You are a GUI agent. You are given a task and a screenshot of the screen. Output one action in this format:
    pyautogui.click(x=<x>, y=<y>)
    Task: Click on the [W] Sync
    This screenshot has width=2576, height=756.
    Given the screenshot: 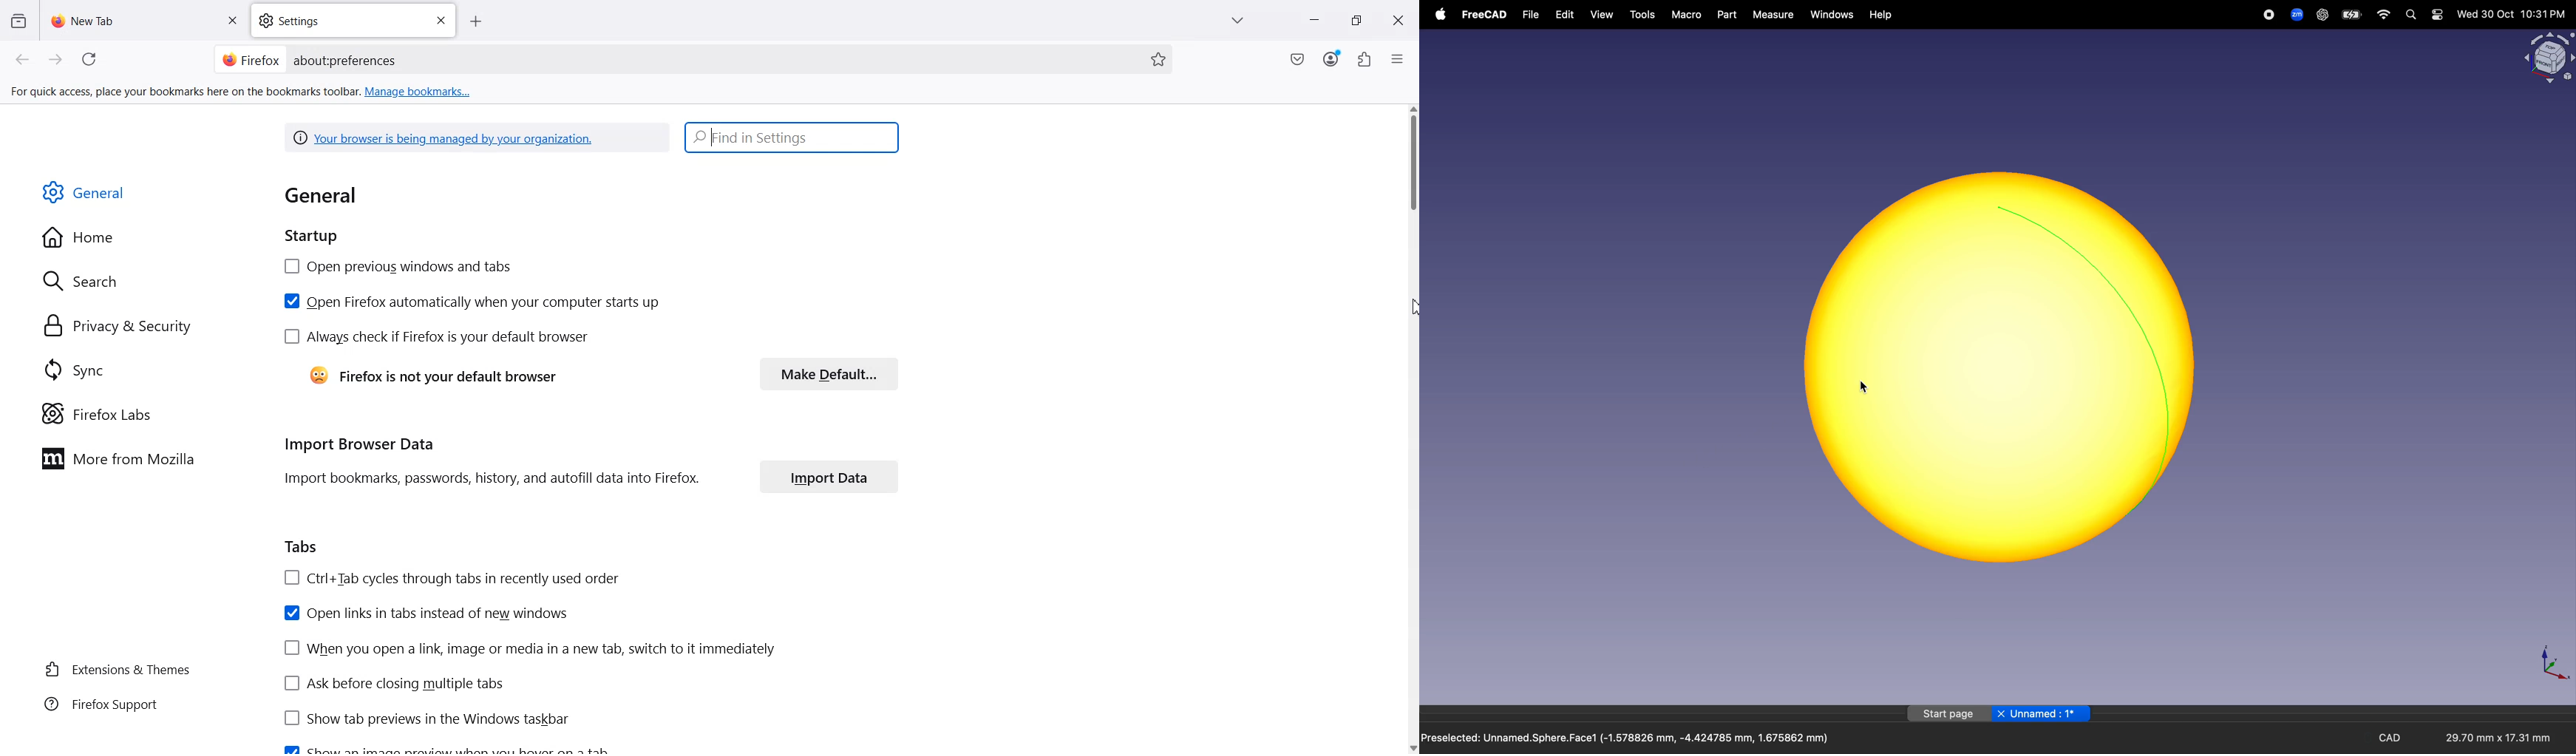 What is the action you would take?
    pyautogui.click(x=72, y=369)
    